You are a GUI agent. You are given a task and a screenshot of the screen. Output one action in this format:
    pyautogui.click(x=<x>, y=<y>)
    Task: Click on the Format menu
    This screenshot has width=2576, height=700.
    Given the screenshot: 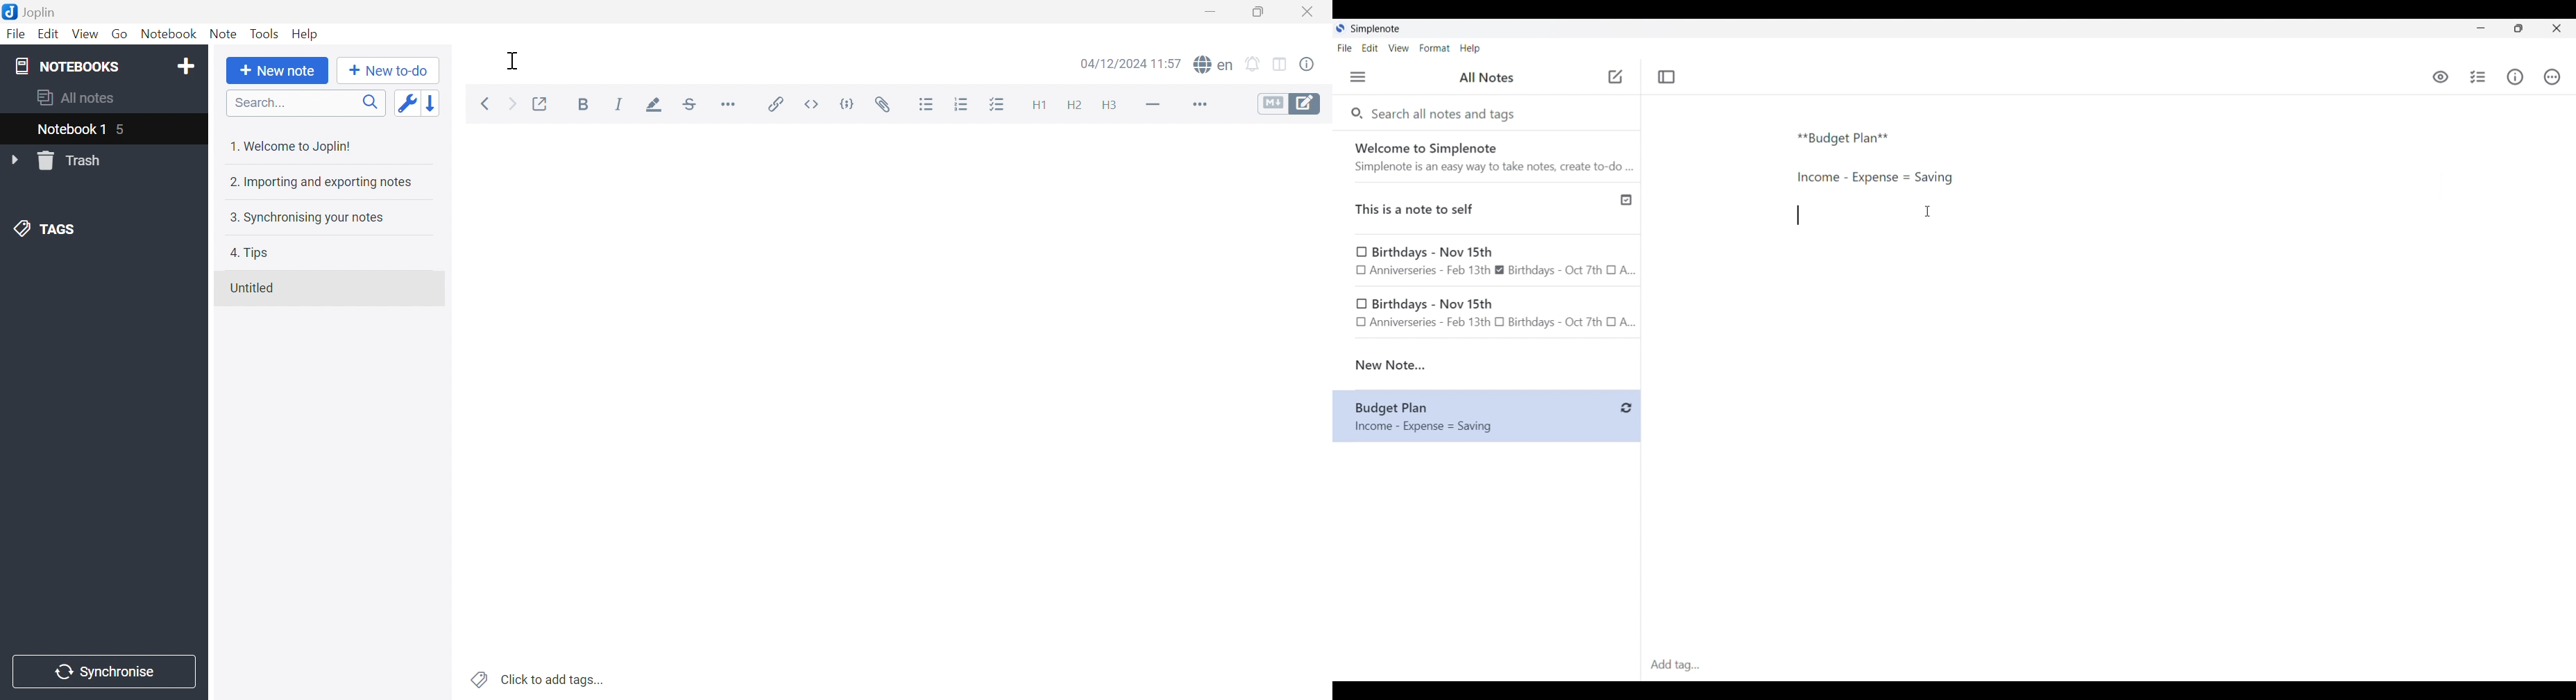 What is the action you would take?
    pyautogui.click(x=1435, y=48)
    